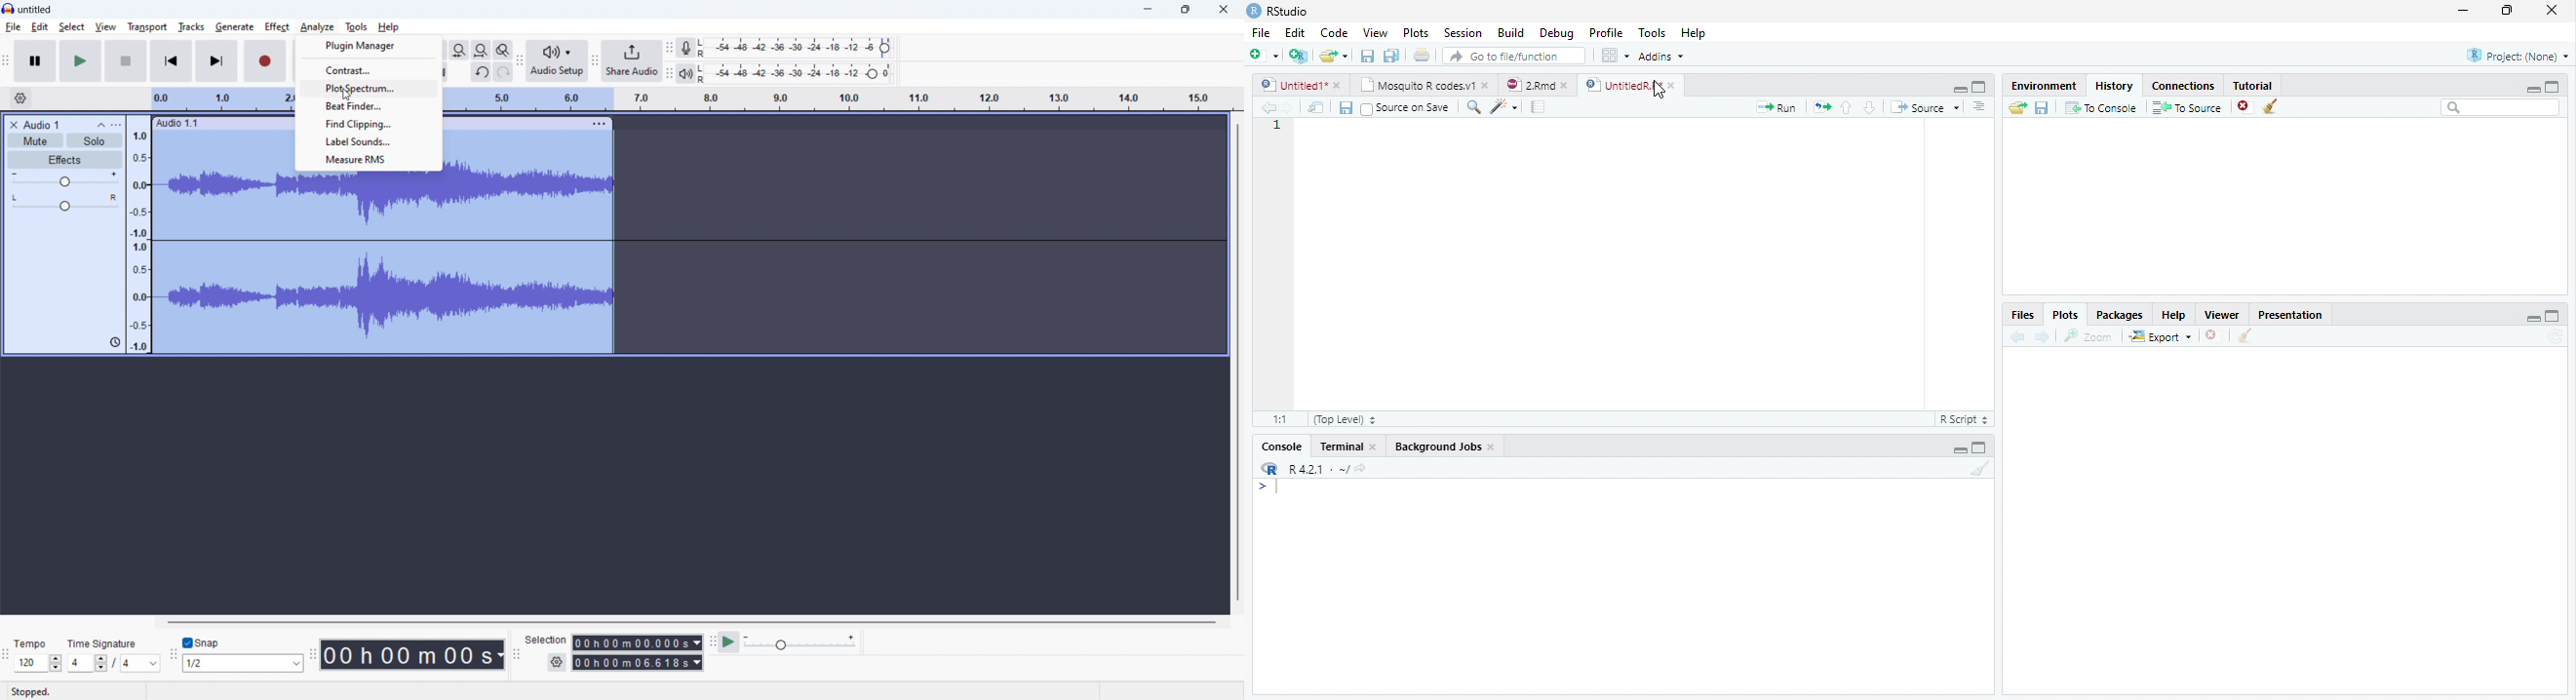 Image resolution: width=2576 pixels, height=700 pixels. What do you see at coordinates (368, 46) in the screenshot?
I see `plugin manager` at bounding box center [368, 46].